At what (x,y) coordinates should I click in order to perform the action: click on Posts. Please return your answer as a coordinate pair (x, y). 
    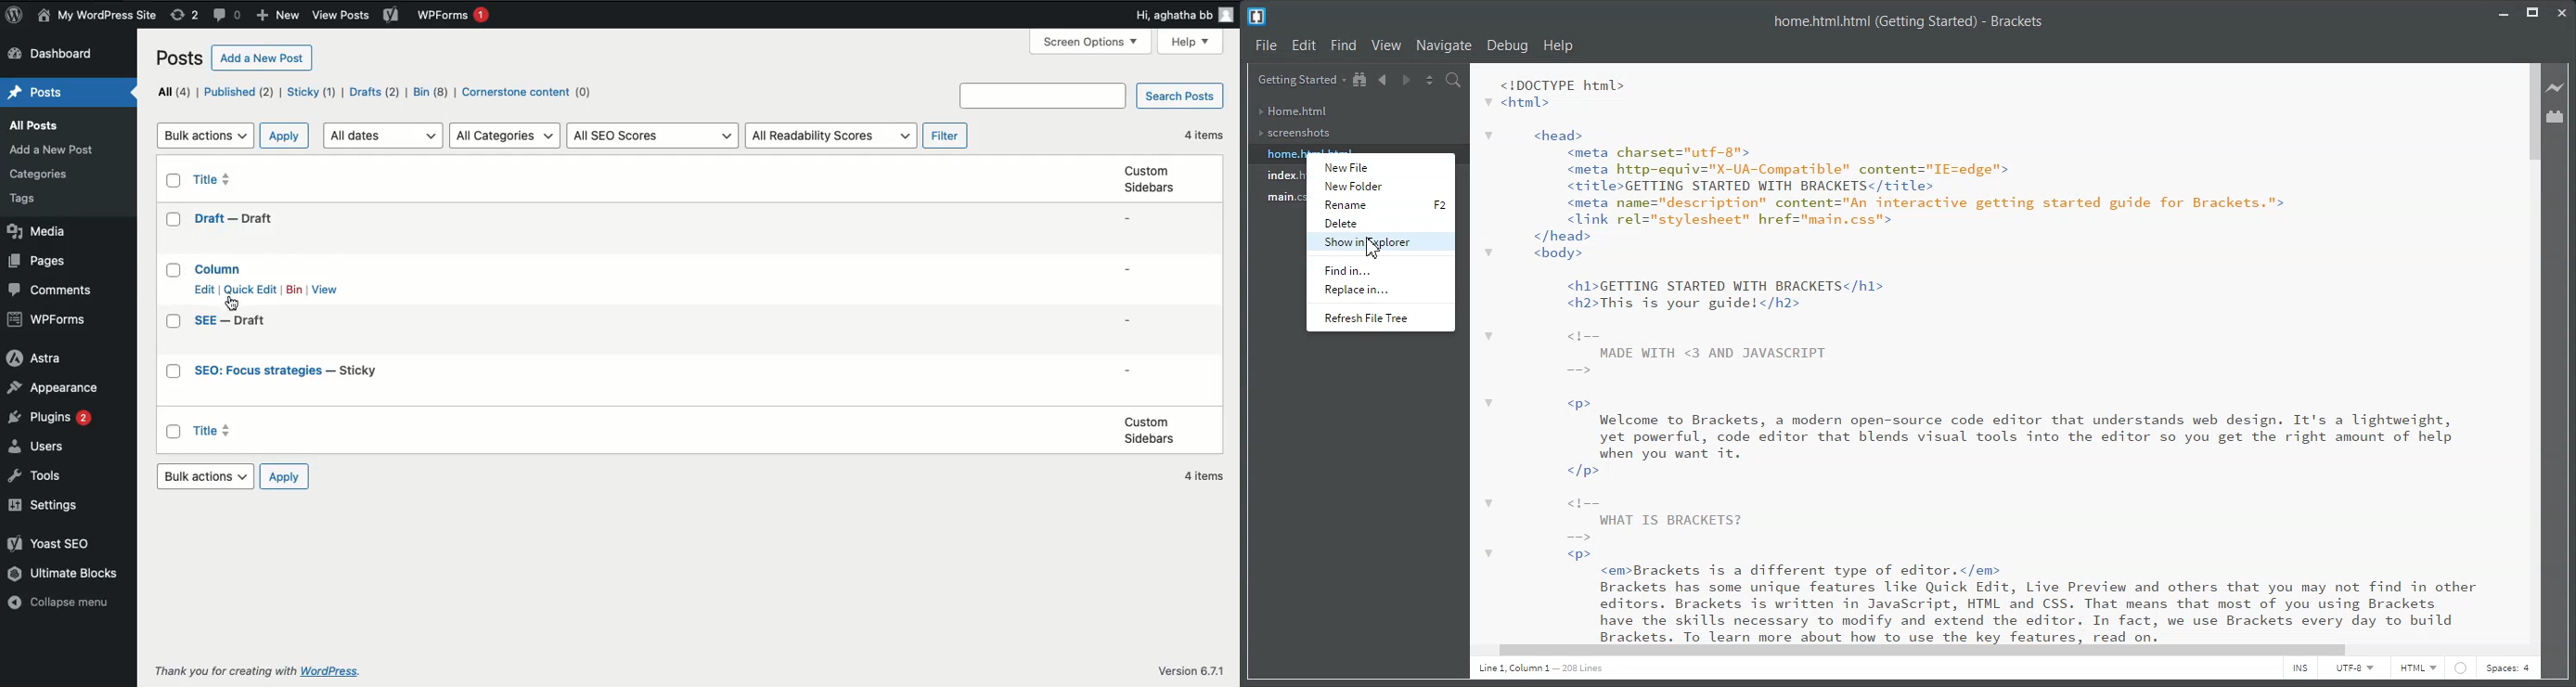
    Looking at the image, I should click on (178, 60).